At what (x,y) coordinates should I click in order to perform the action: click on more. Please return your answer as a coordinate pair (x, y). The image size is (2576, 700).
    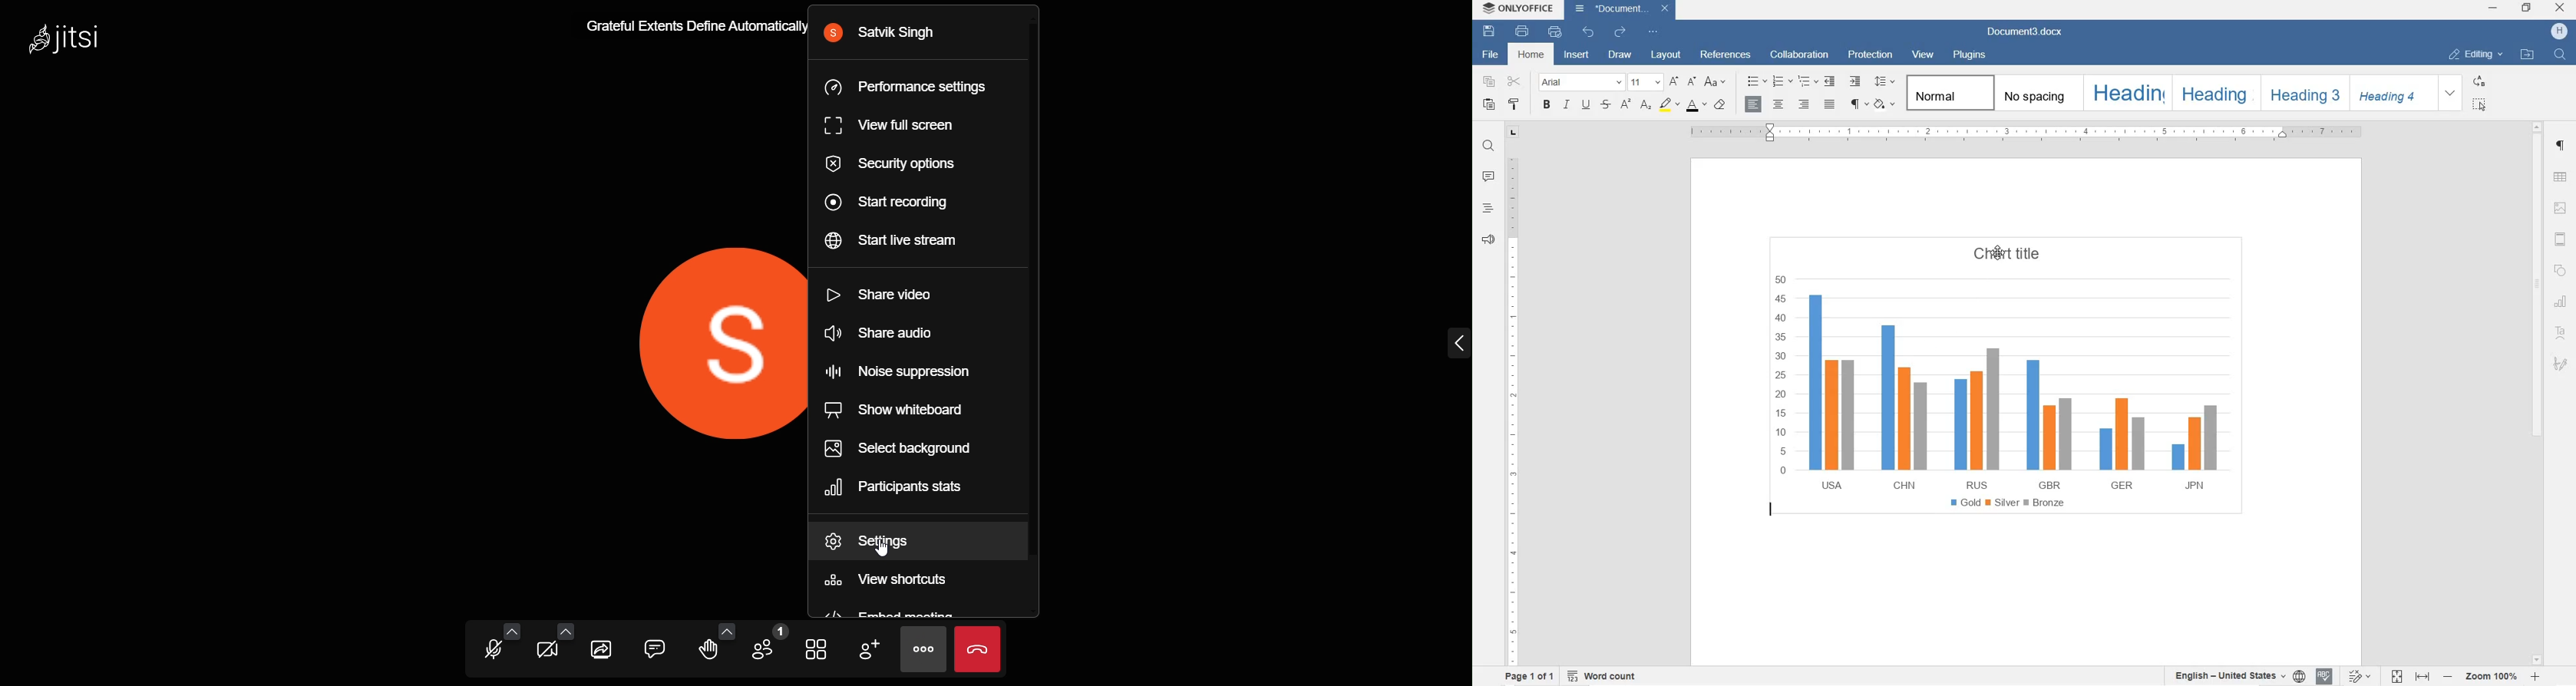
    Looking at the image, I should click on (923, 648).